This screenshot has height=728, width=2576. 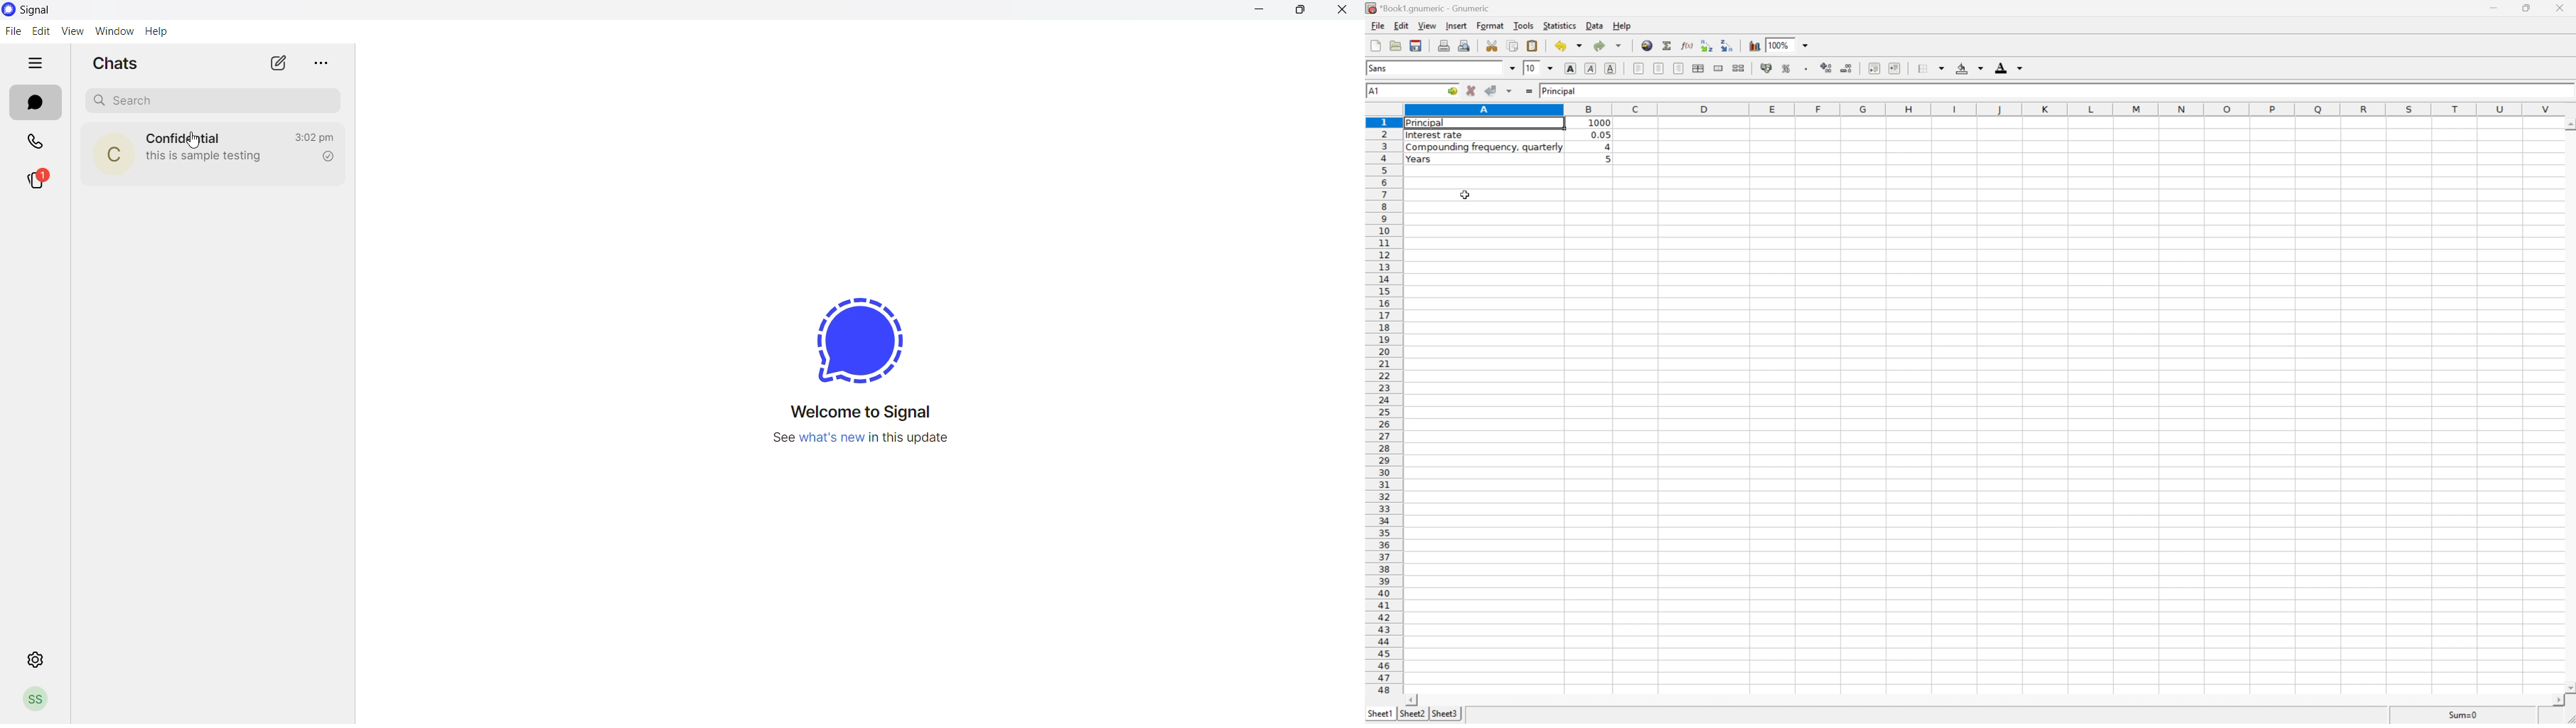 What do you see at coordinates (2463, 715) in the screenshot?
I see `Sum=0` at bounding box center [2463, 715].